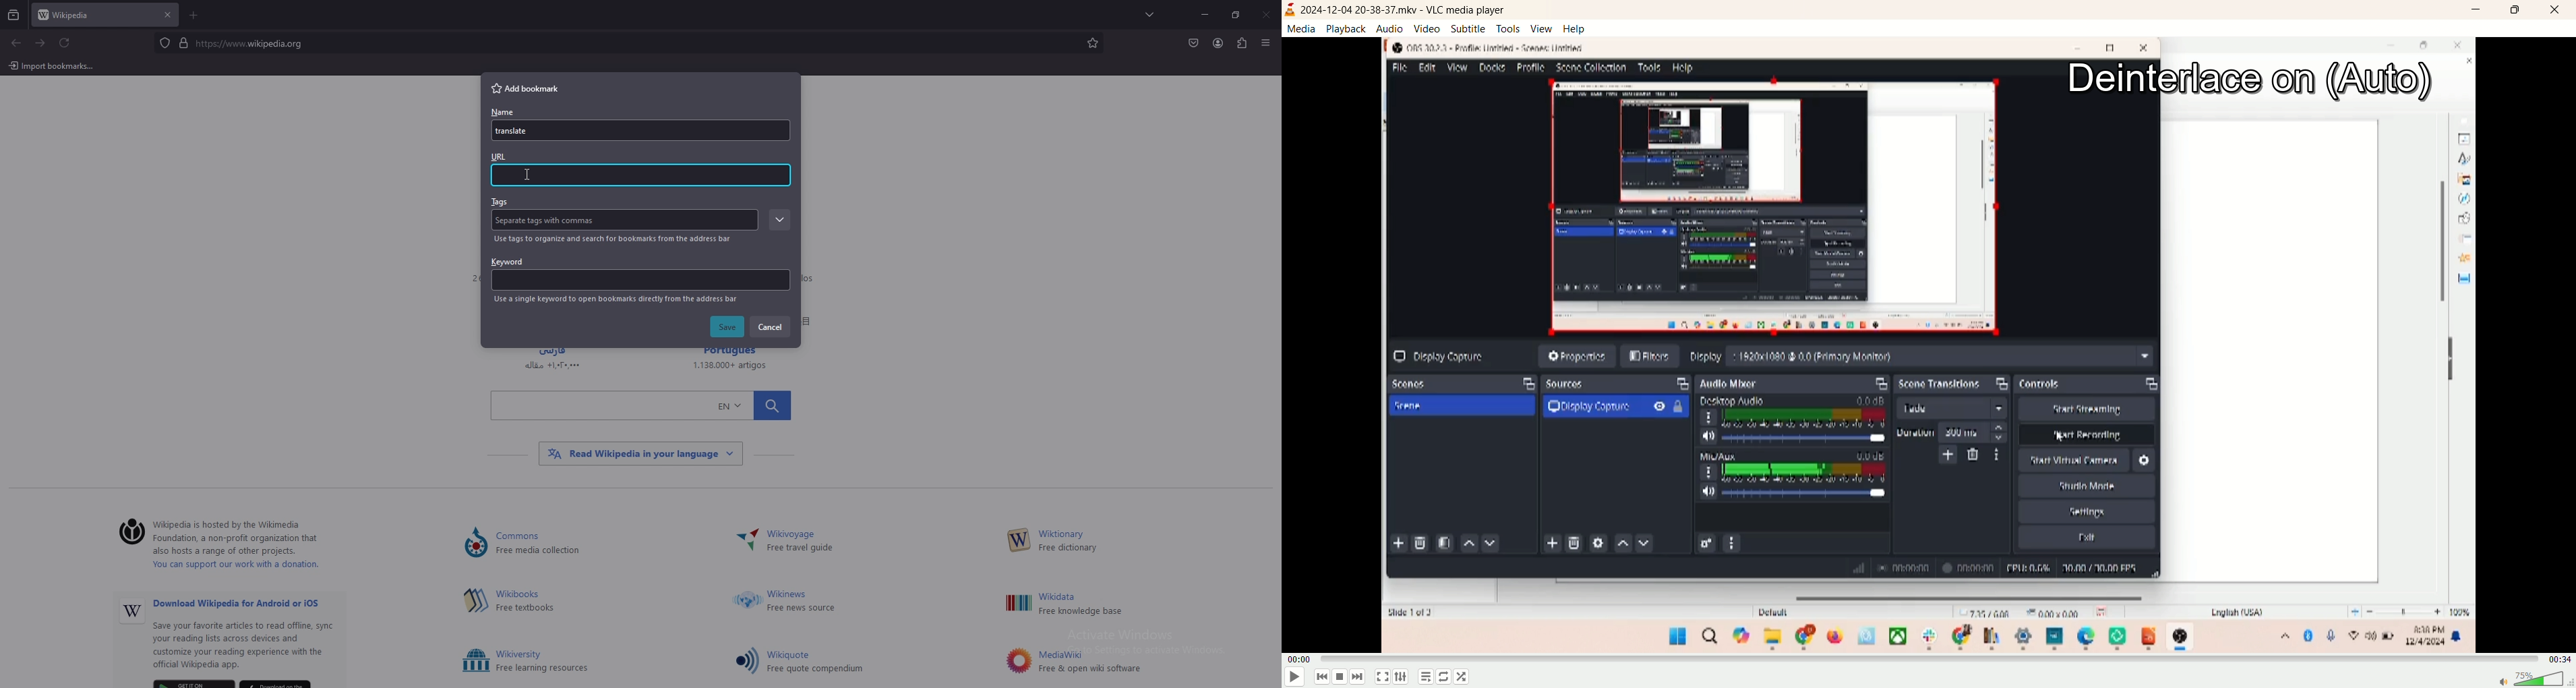 The width and height of the screenshot is (2576, 700). What do you see at coordinates (195, 15) in the screenshot?
I see `add tab` at bounding box center [195, 15].